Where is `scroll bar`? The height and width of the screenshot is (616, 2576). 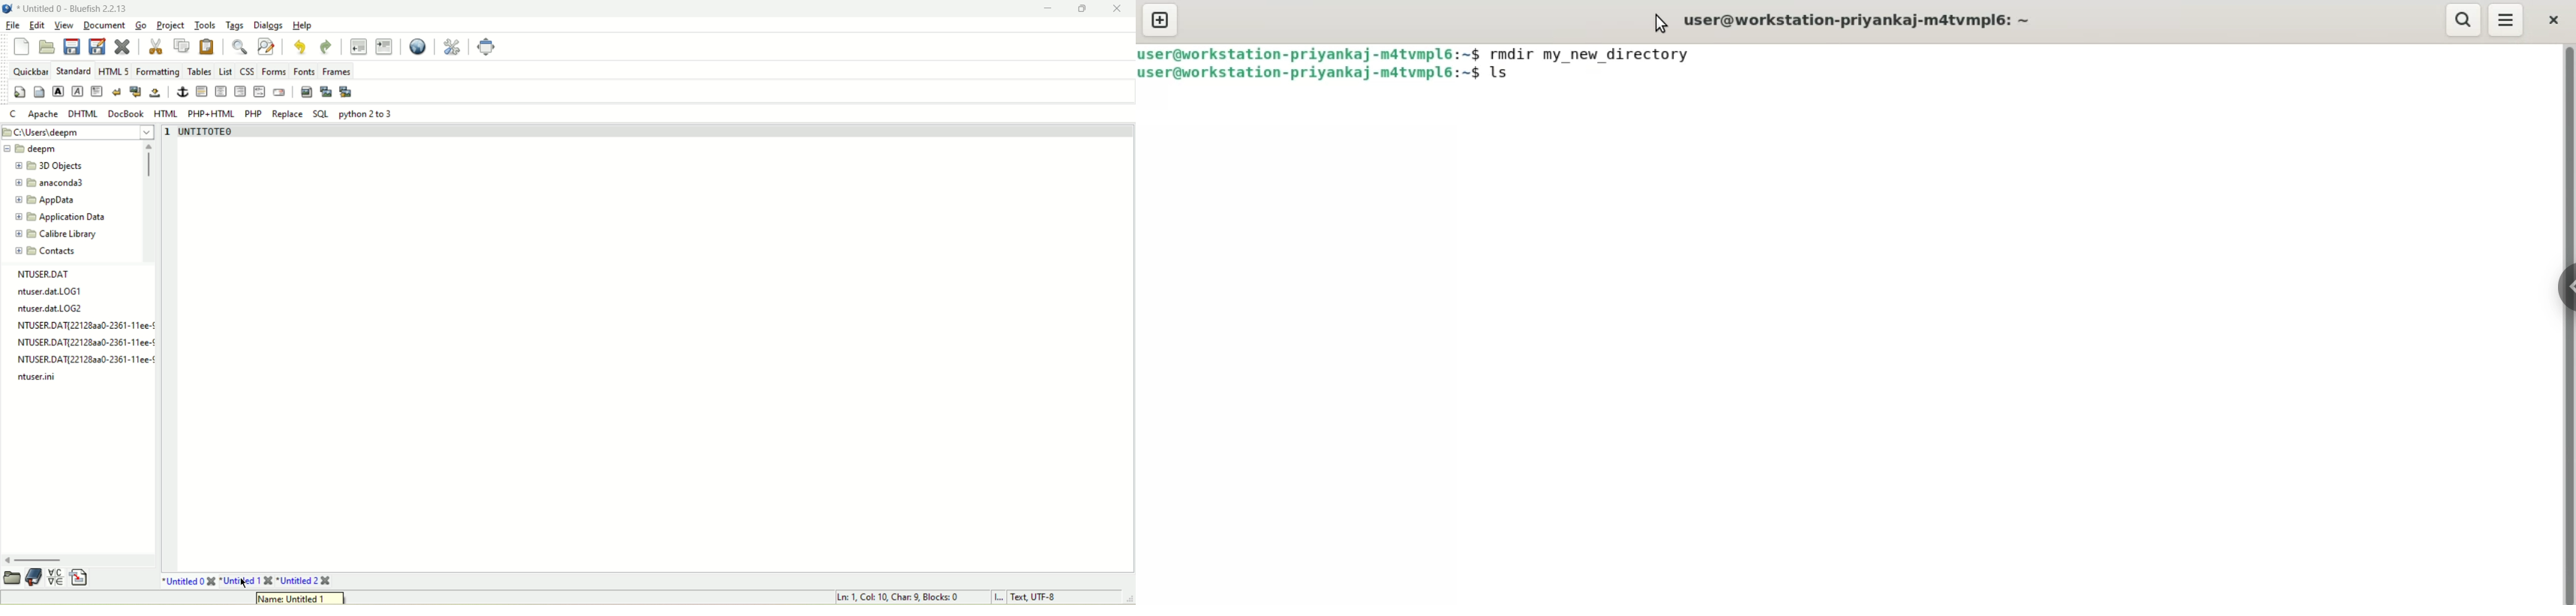
scroll bar is located at coordinates (149, 162).